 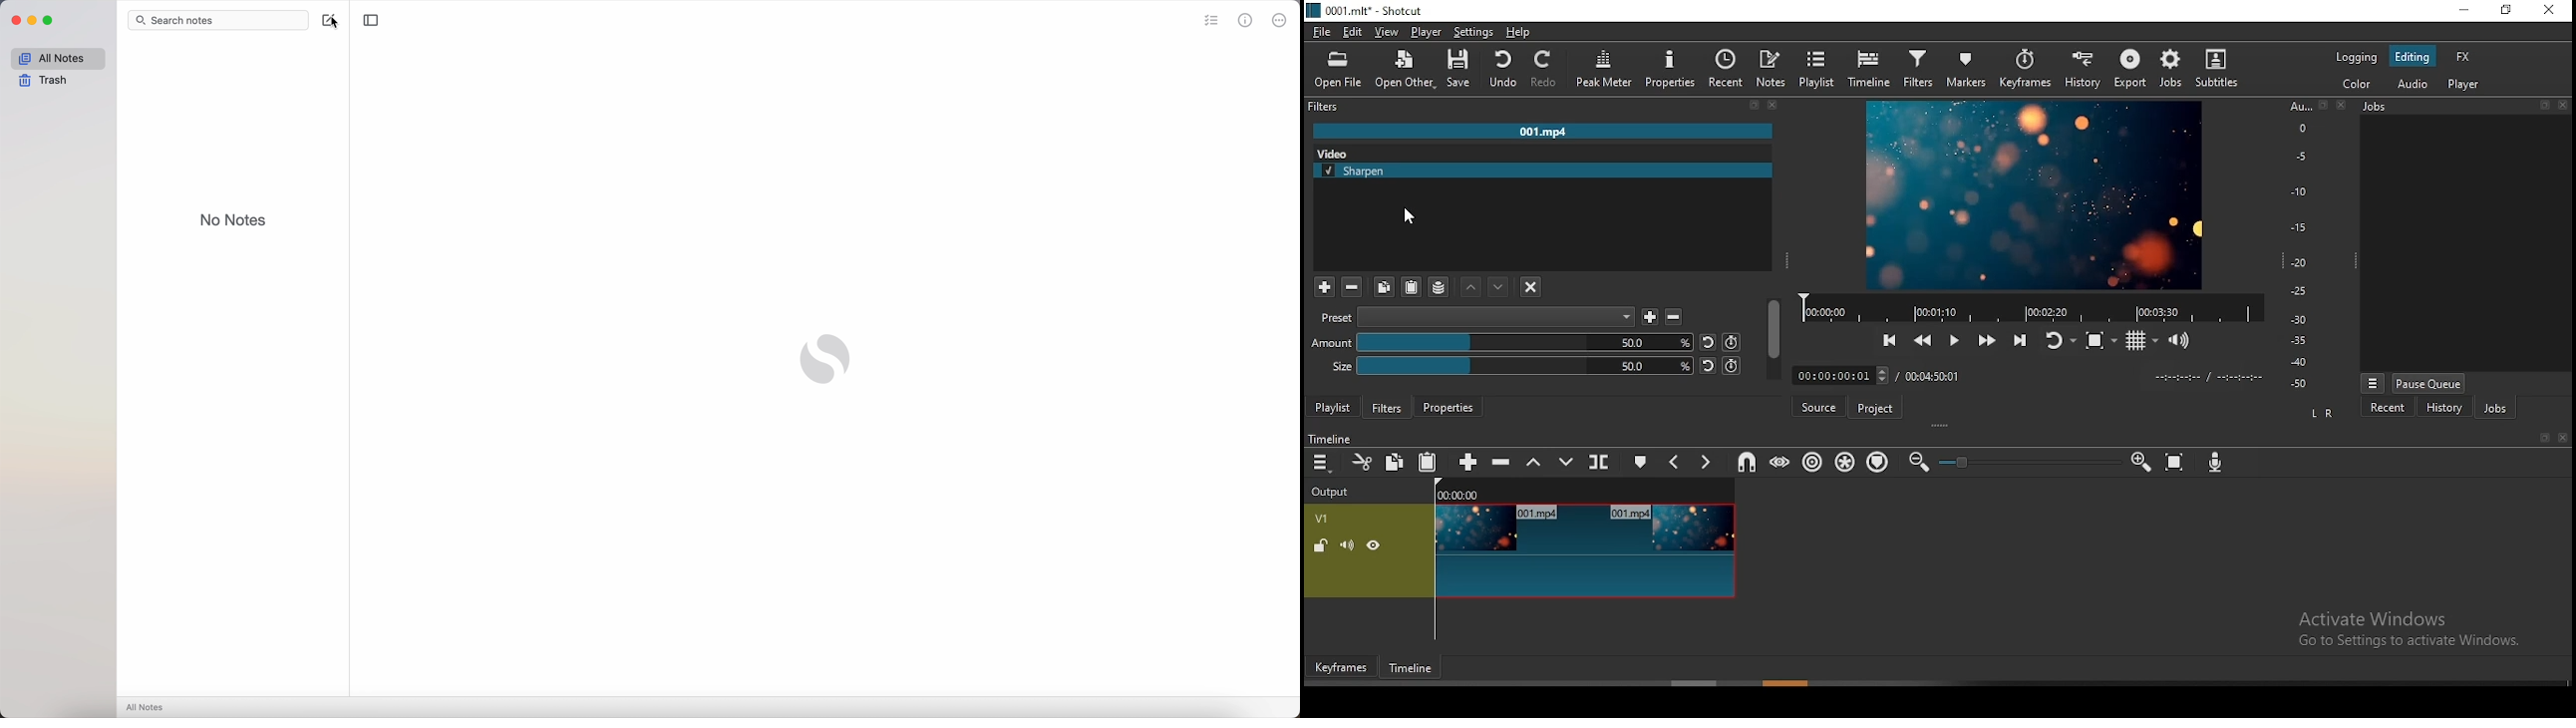 What do you see at coordinates (1385, 287) in the screenshot?
I see `copy filter` at bounding box center [1385, 287].